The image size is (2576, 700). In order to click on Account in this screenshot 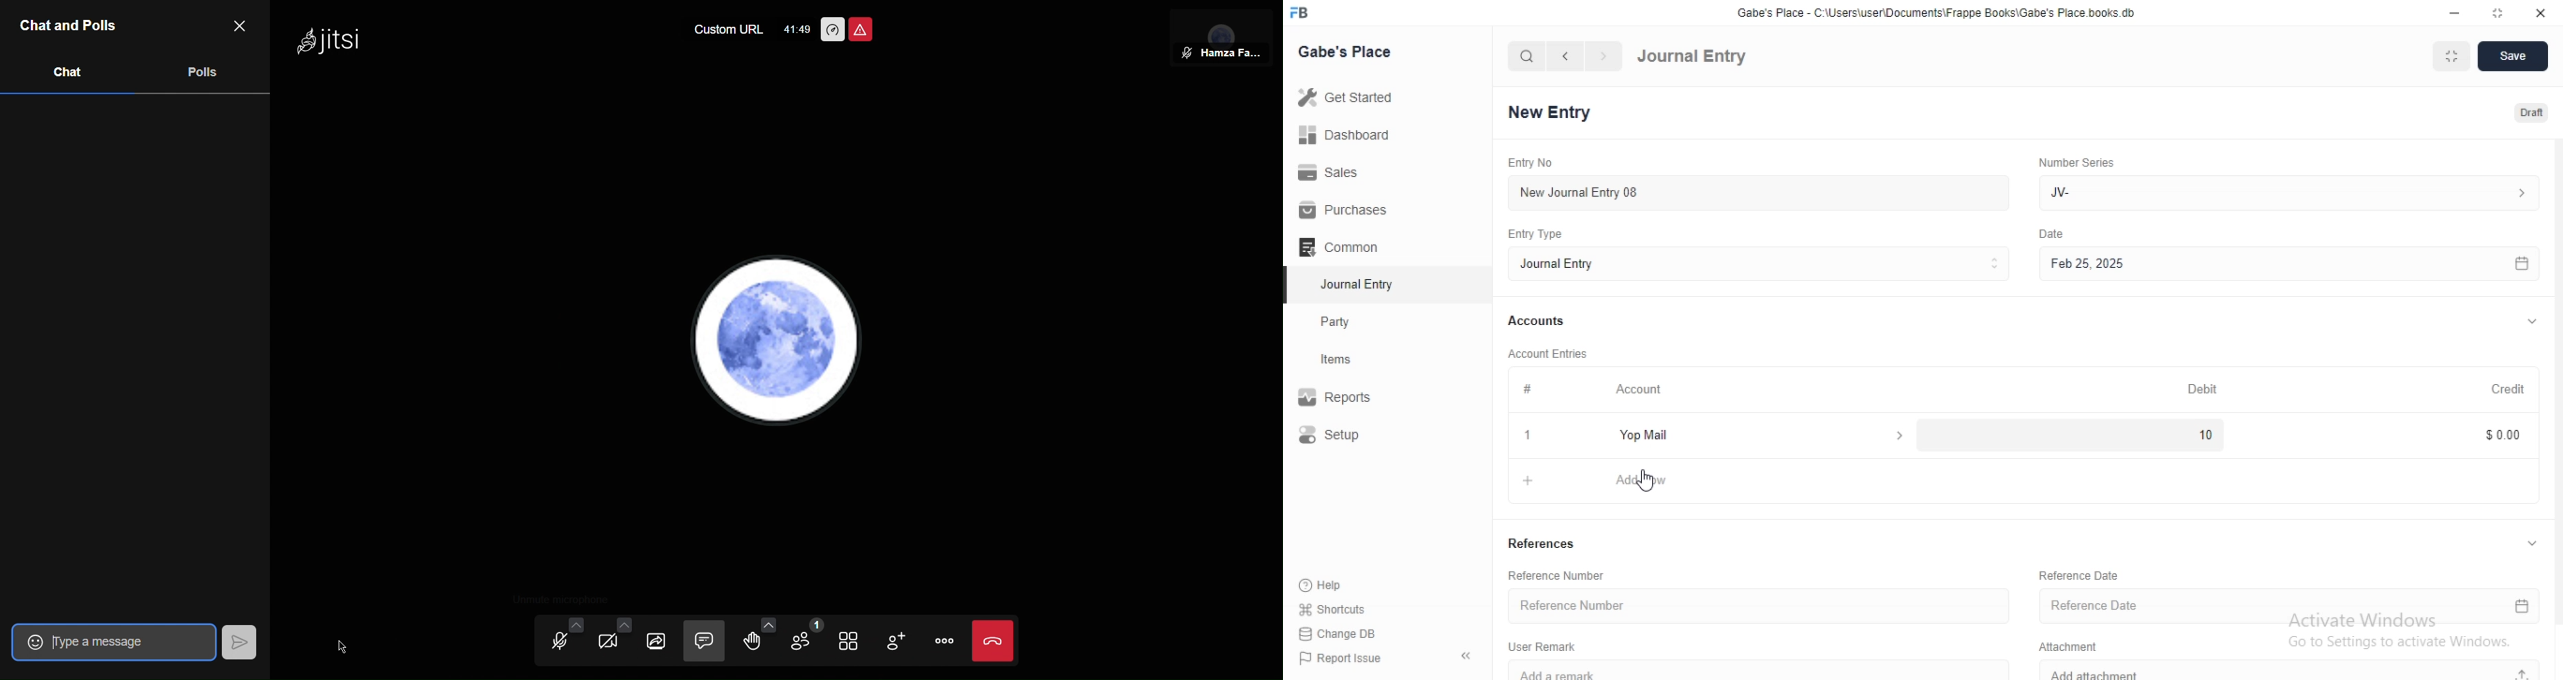, I will do `click(1641, 391)`.